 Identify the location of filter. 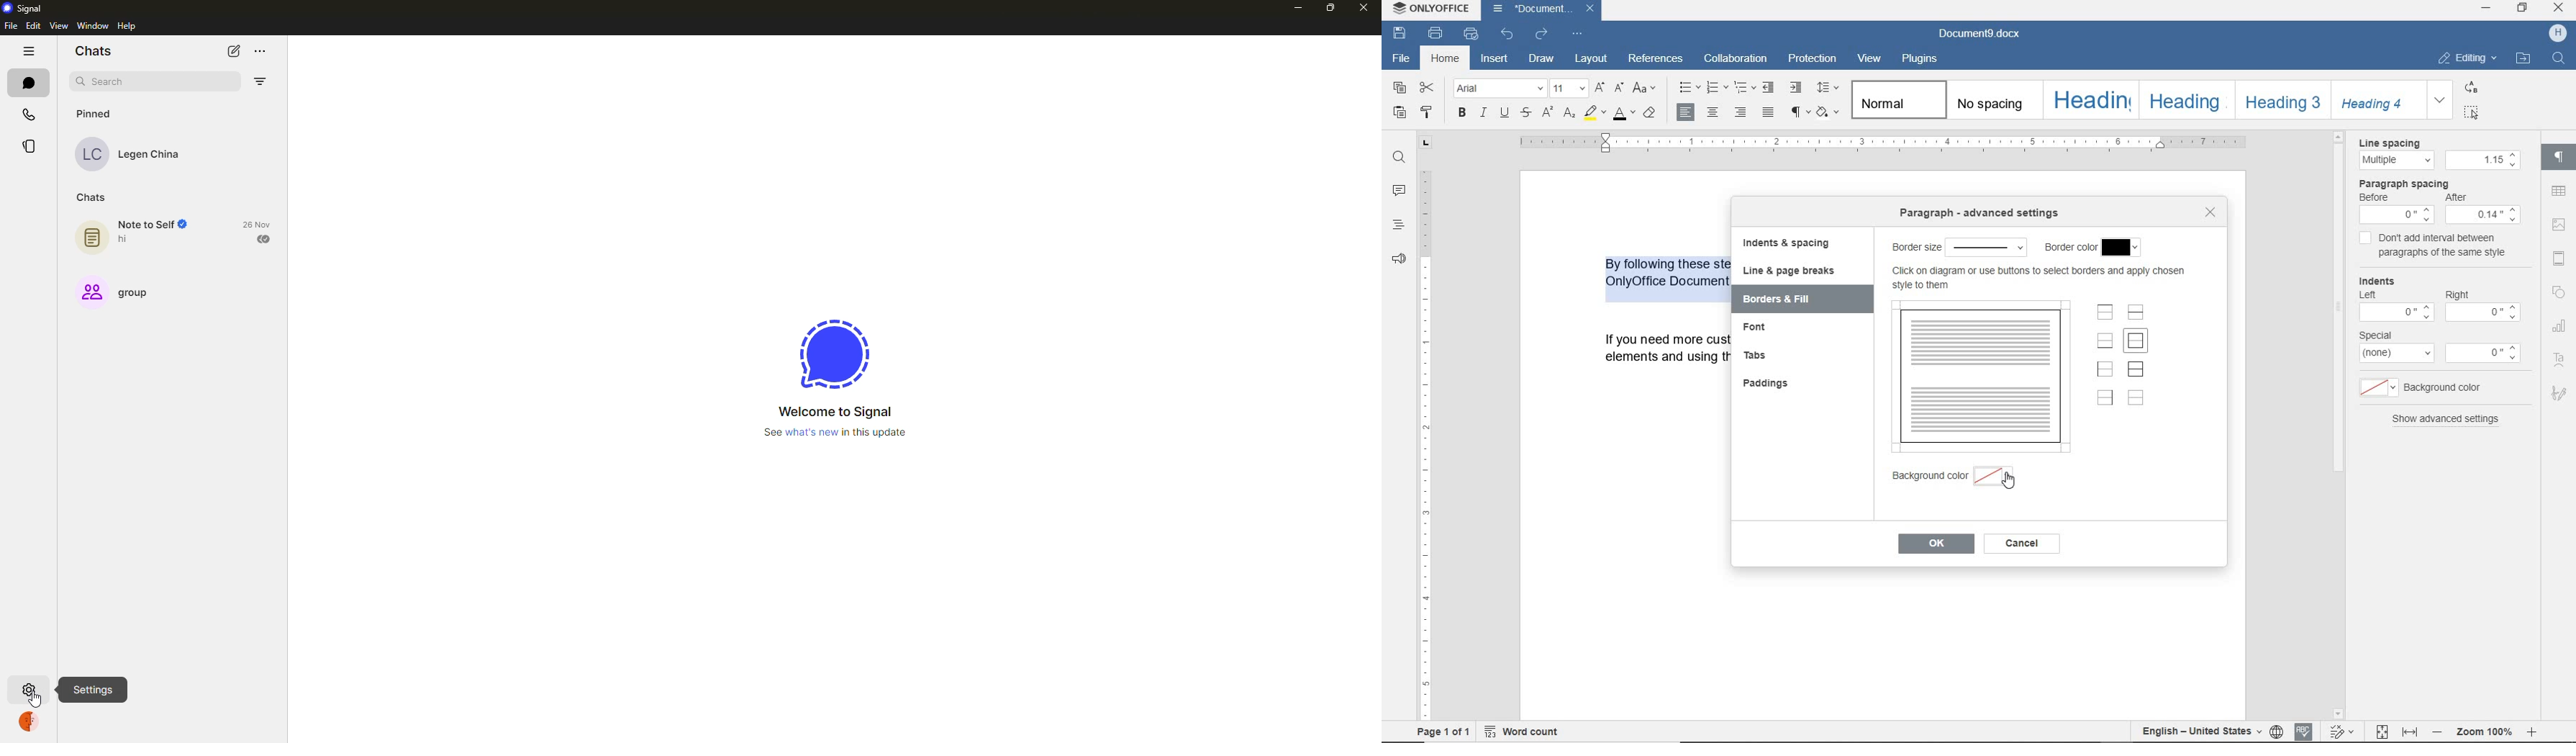
(260, 81).